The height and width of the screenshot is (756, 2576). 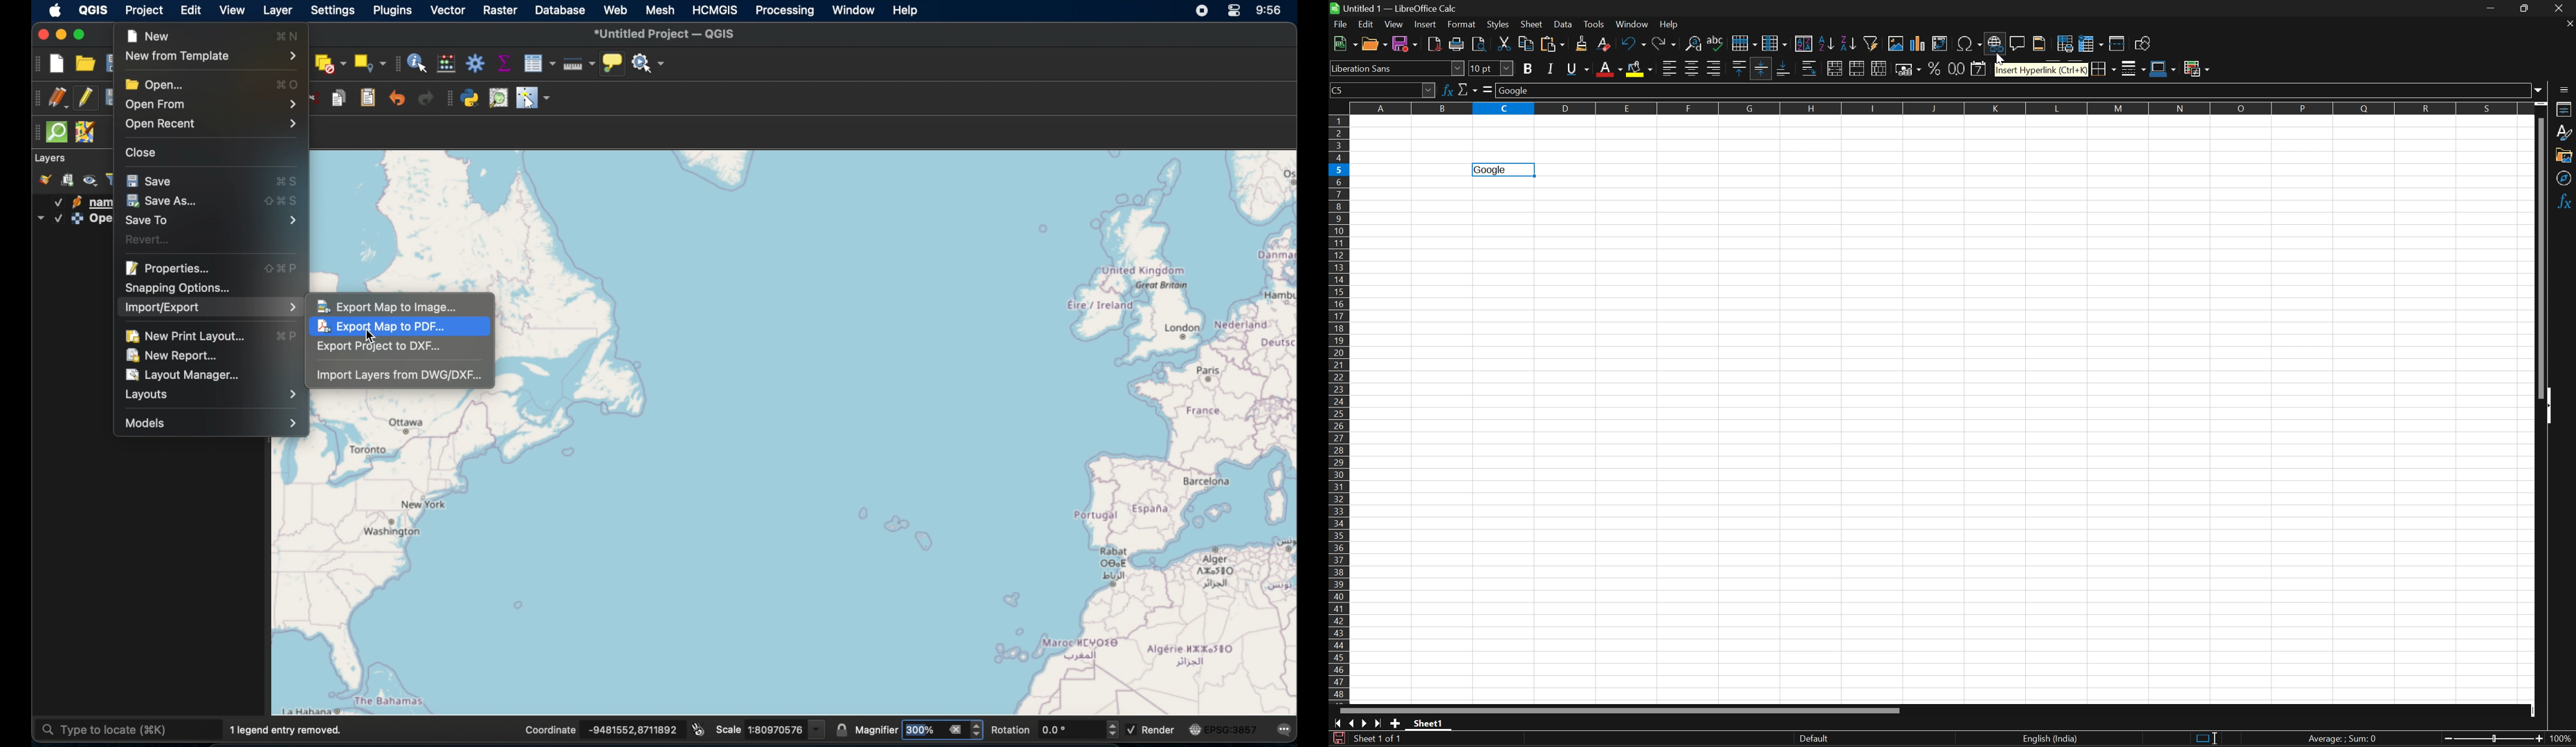 I want to click on Navigator, so click(x=2565, y=179).